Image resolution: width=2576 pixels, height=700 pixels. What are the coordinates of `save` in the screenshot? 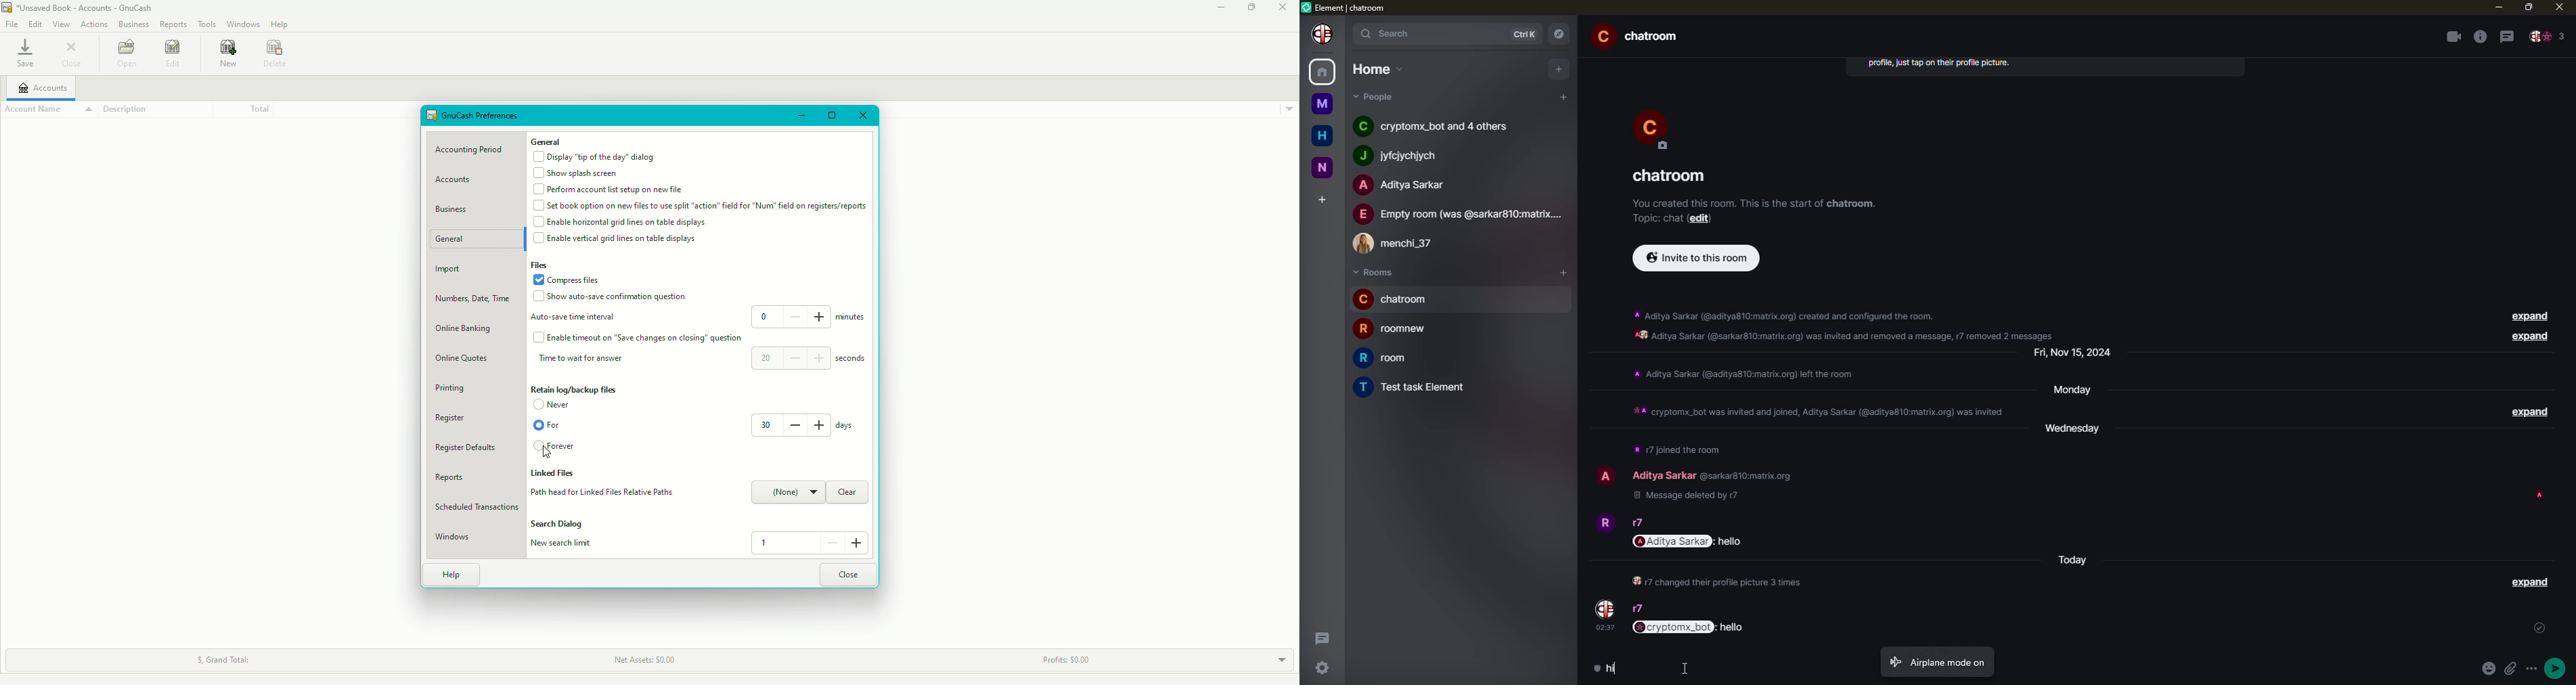 It's located at (22, 53).